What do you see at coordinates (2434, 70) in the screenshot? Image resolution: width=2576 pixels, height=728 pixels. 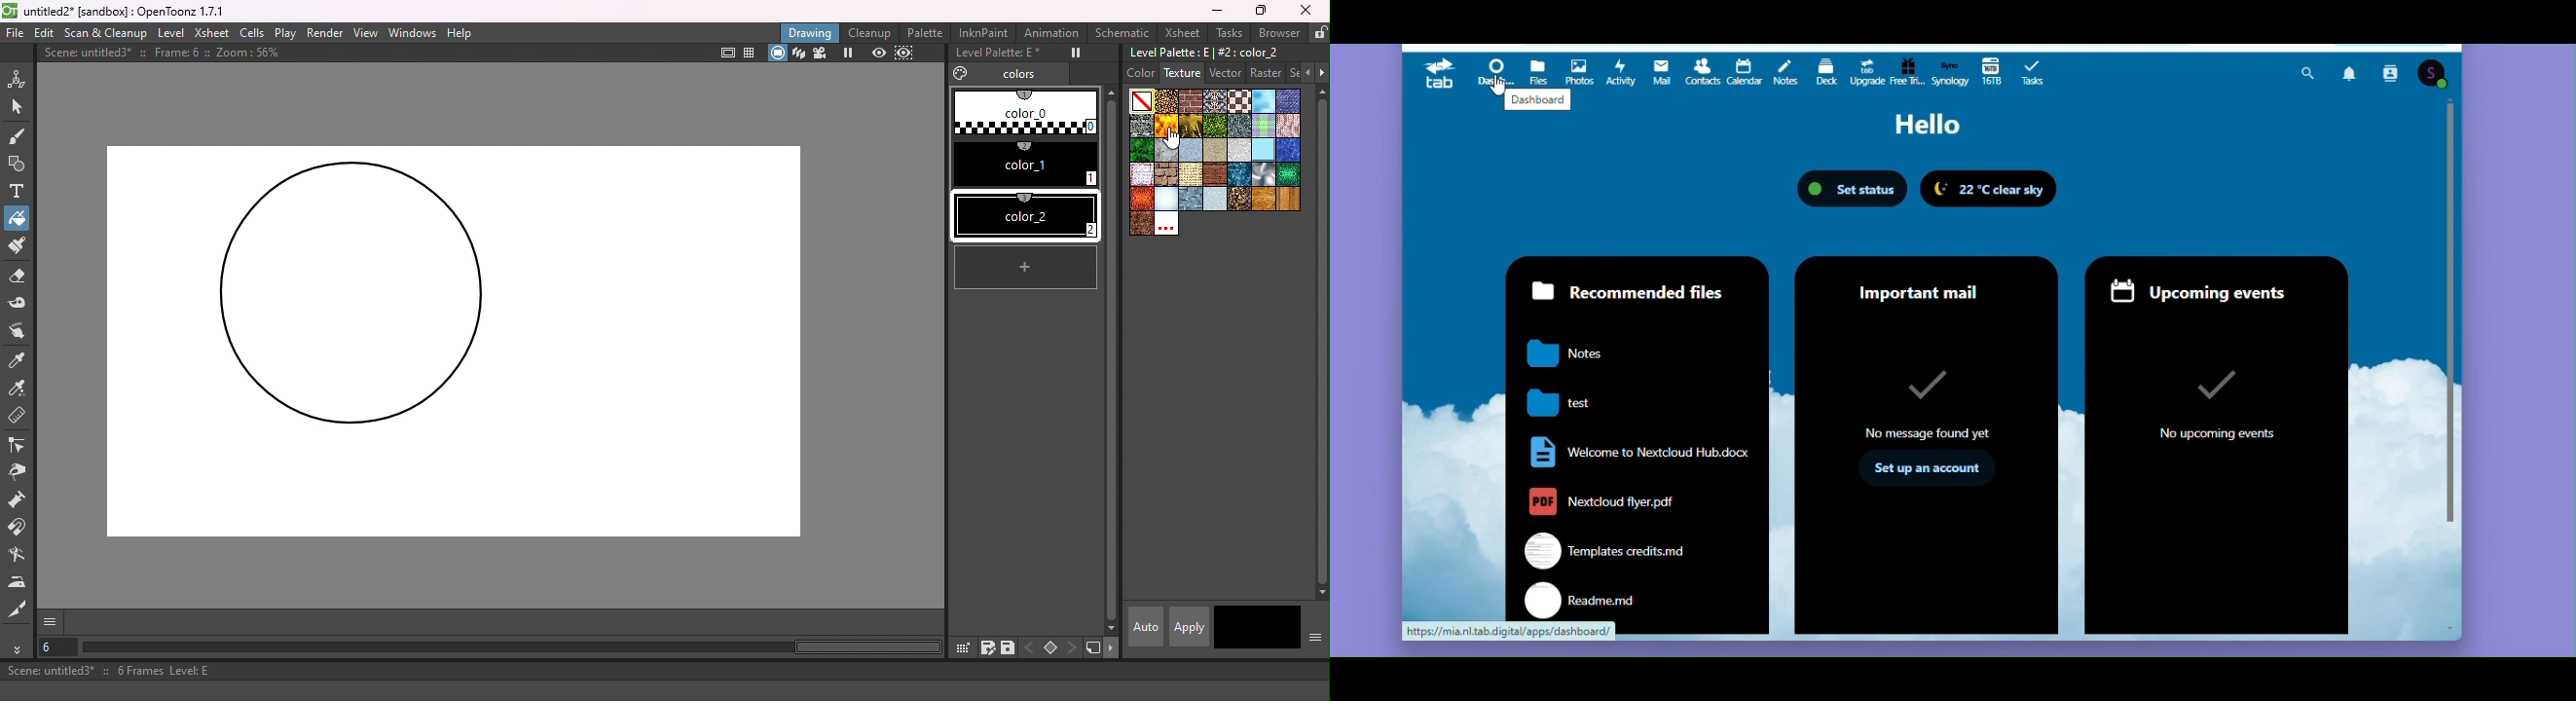 I see `Account icon` at bounding box center [2434, 70].